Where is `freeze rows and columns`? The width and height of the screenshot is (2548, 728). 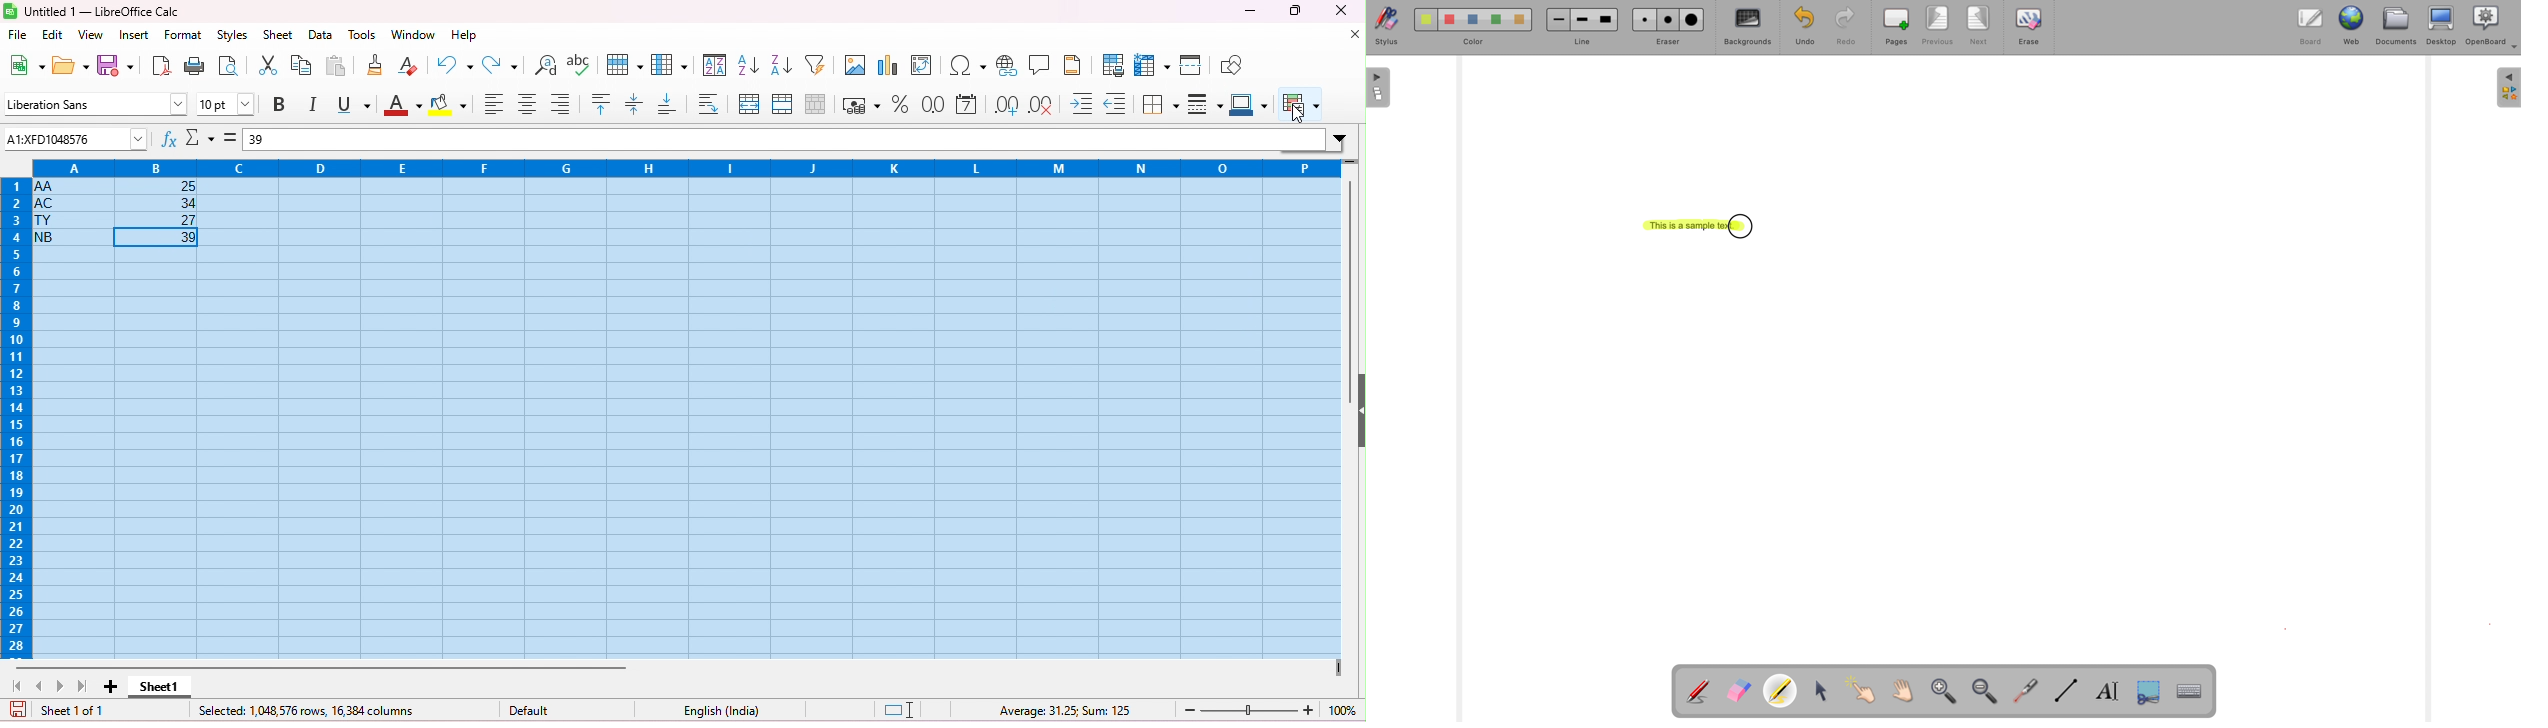 freeze rows and columns is located at coordinates (1154, 64).